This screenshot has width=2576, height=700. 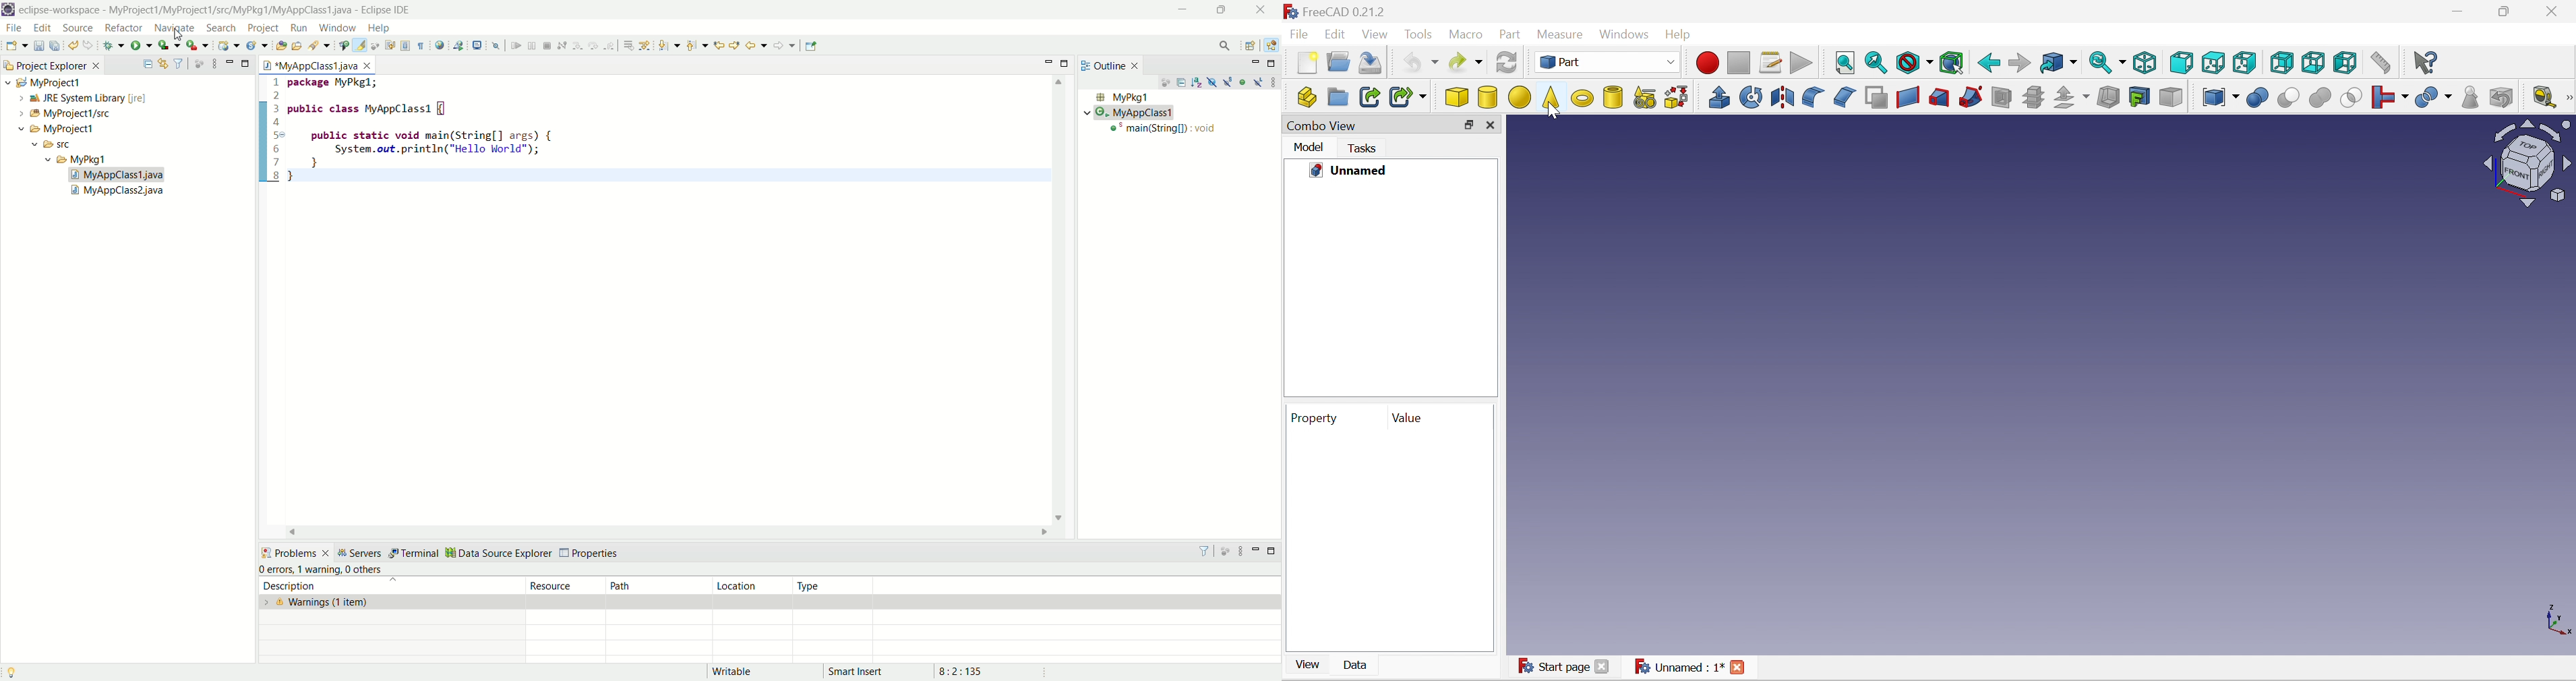 What do you see at coordinates (718, 45) in the screenshot?
I see `previous edit location` at bounding box center [718, 45].